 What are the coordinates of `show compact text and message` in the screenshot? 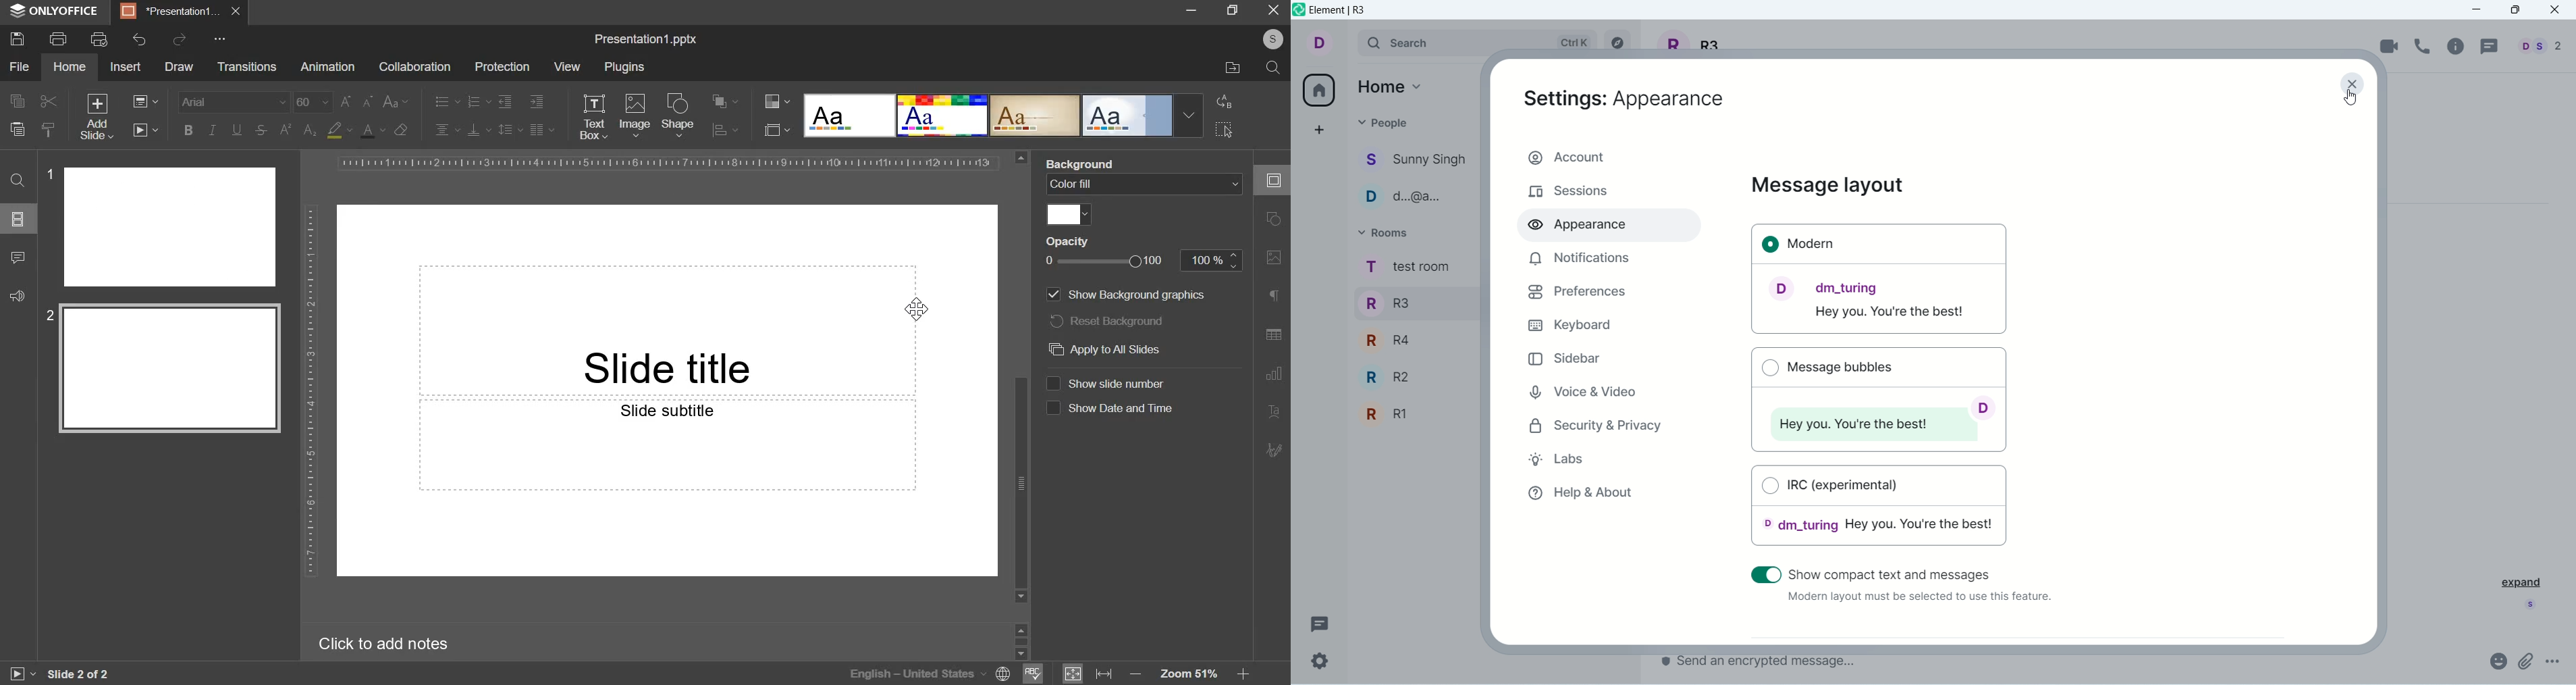 It's located at (1921, 572).